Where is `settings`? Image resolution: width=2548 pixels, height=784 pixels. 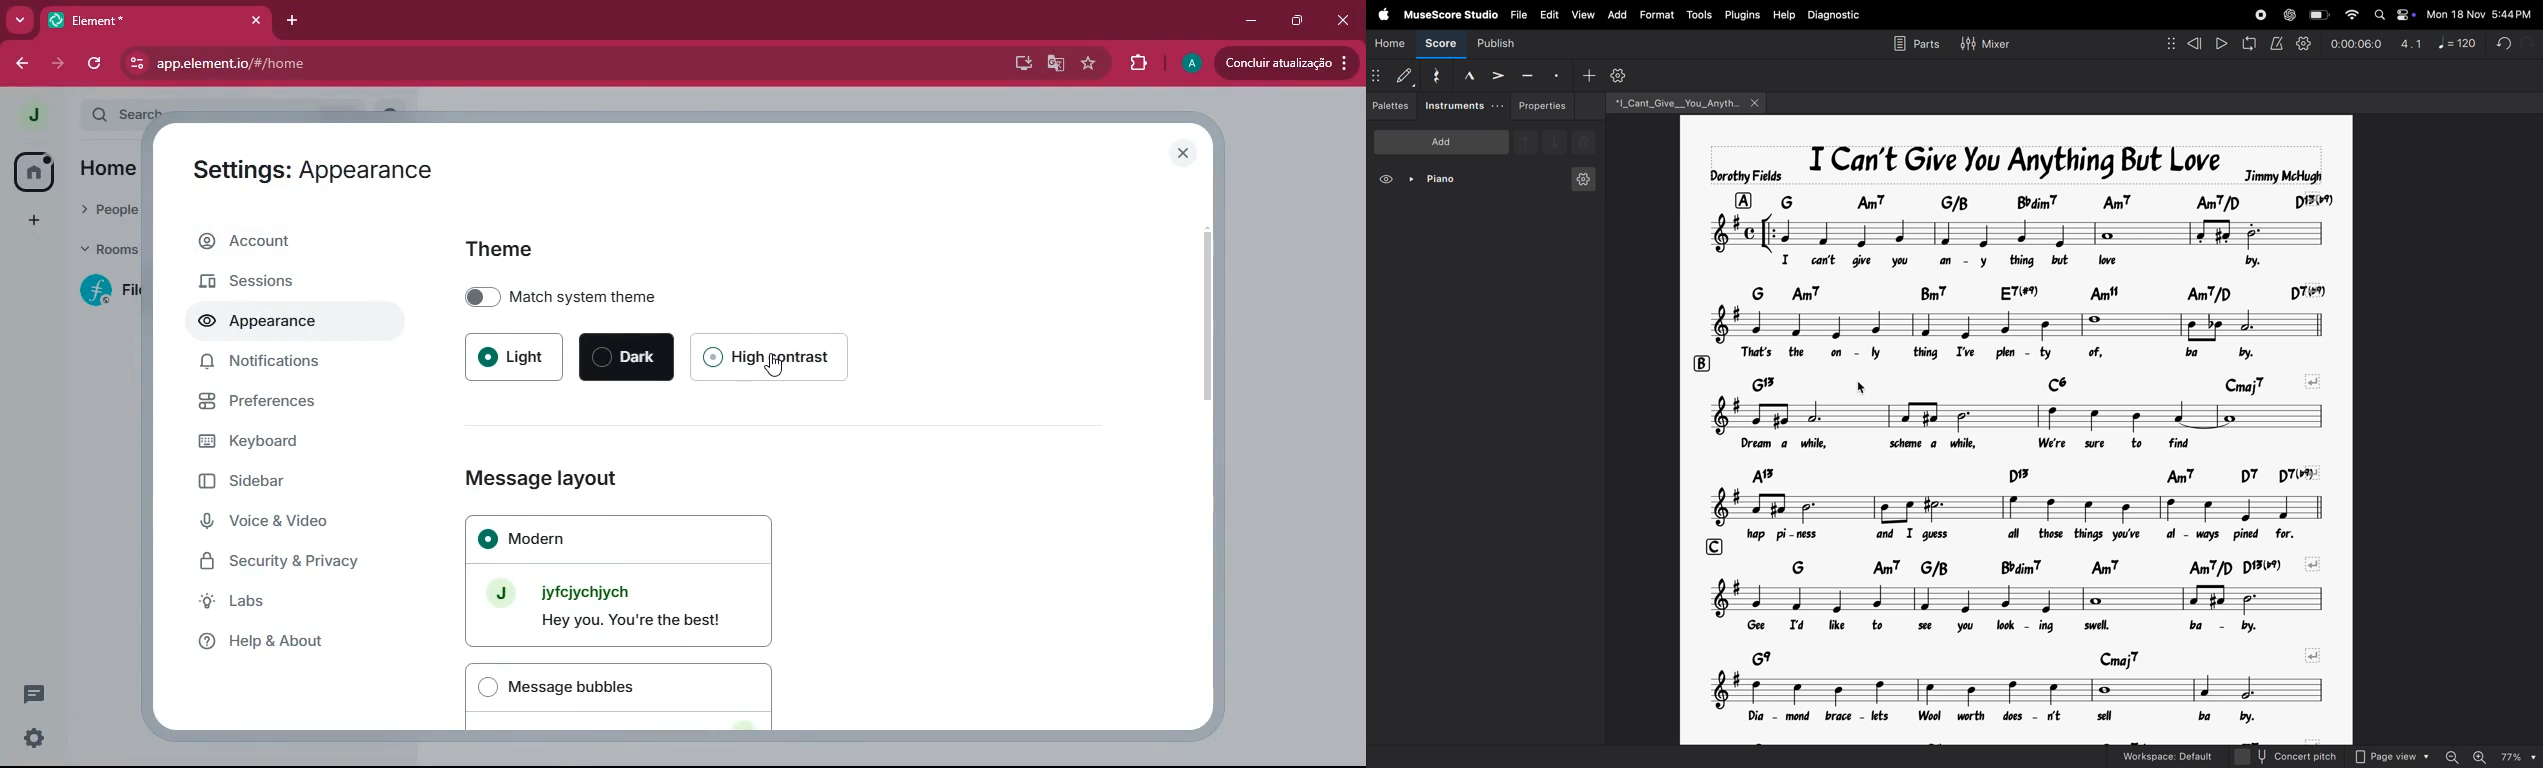 settings is located at coordinates (35, 738).